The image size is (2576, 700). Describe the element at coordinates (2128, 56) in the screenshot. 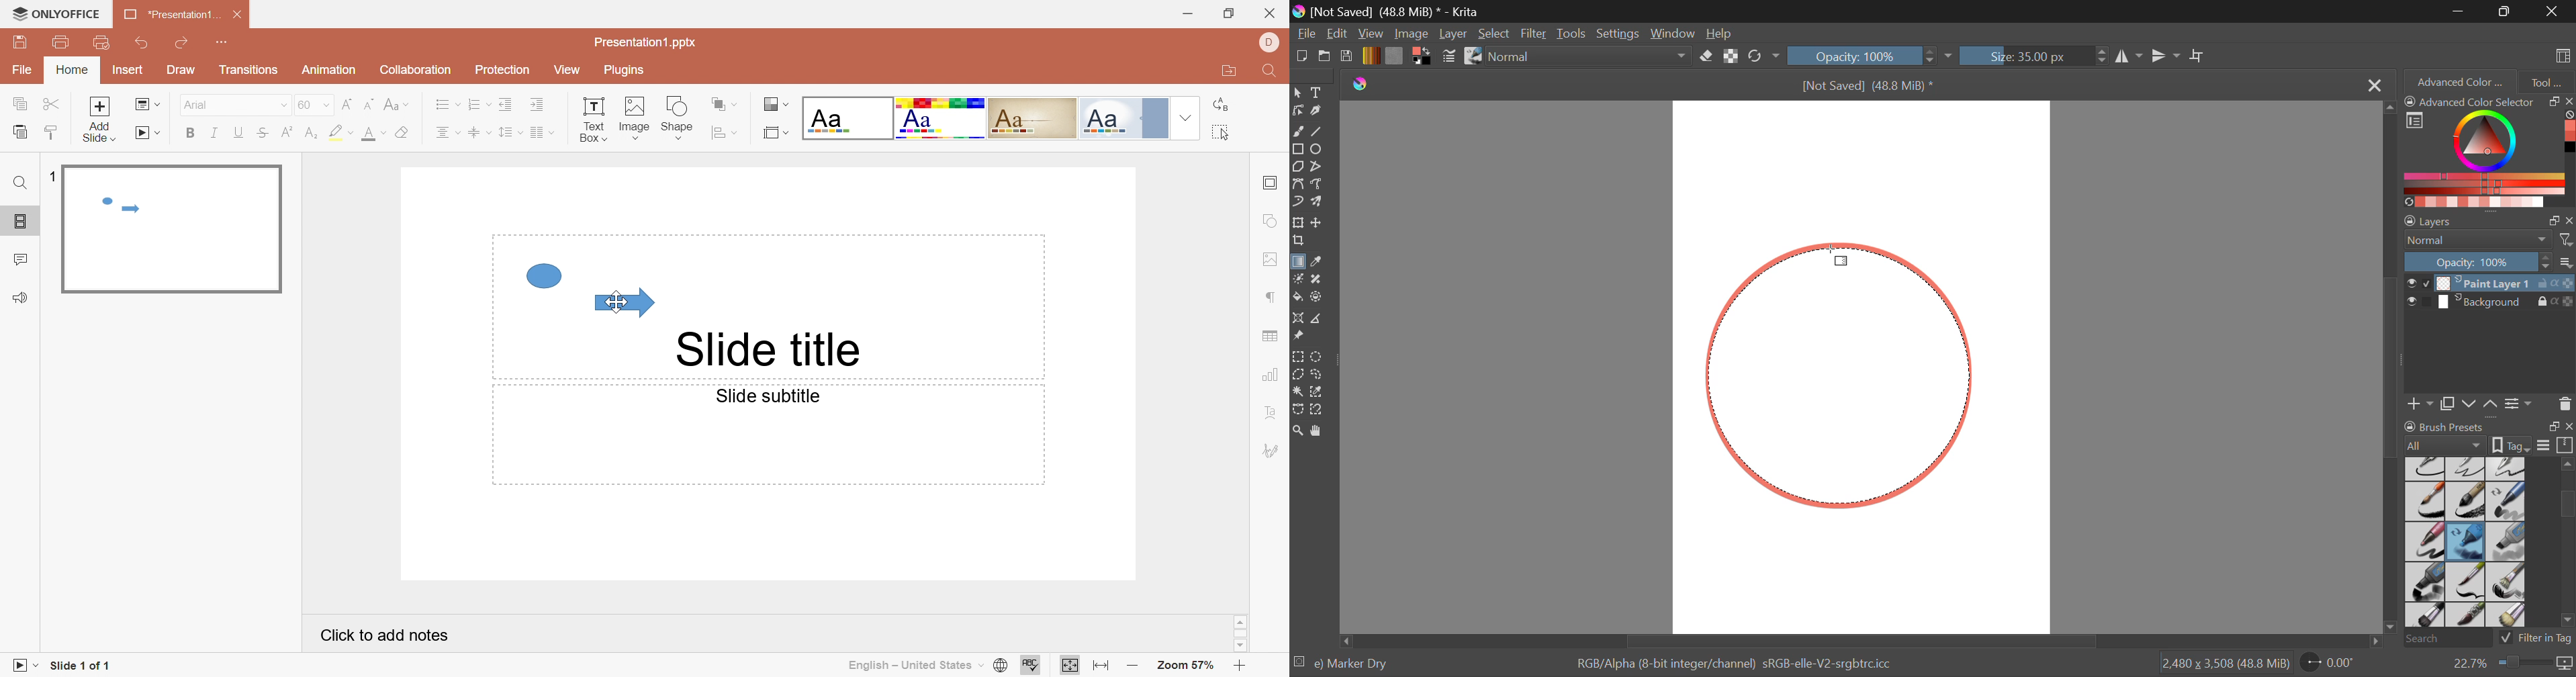

I see `Horizontal Mirror Tool` at that location.